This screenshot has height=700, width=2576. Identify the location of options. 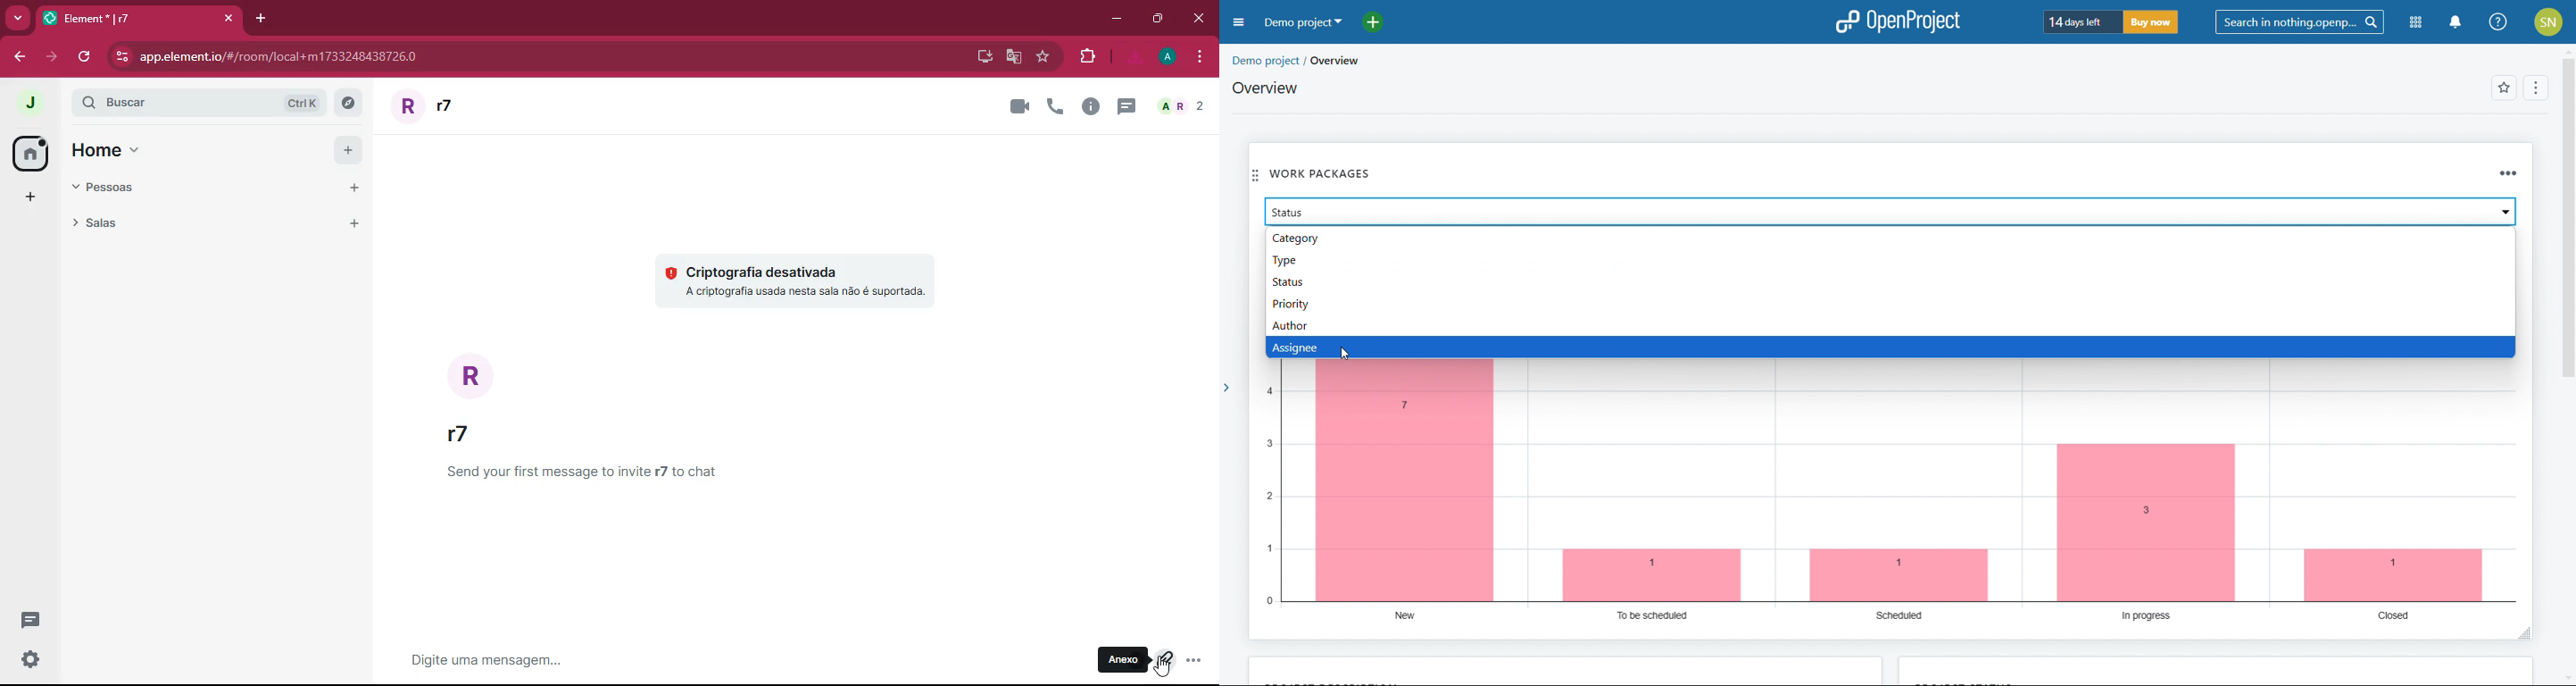
(2508, 174).